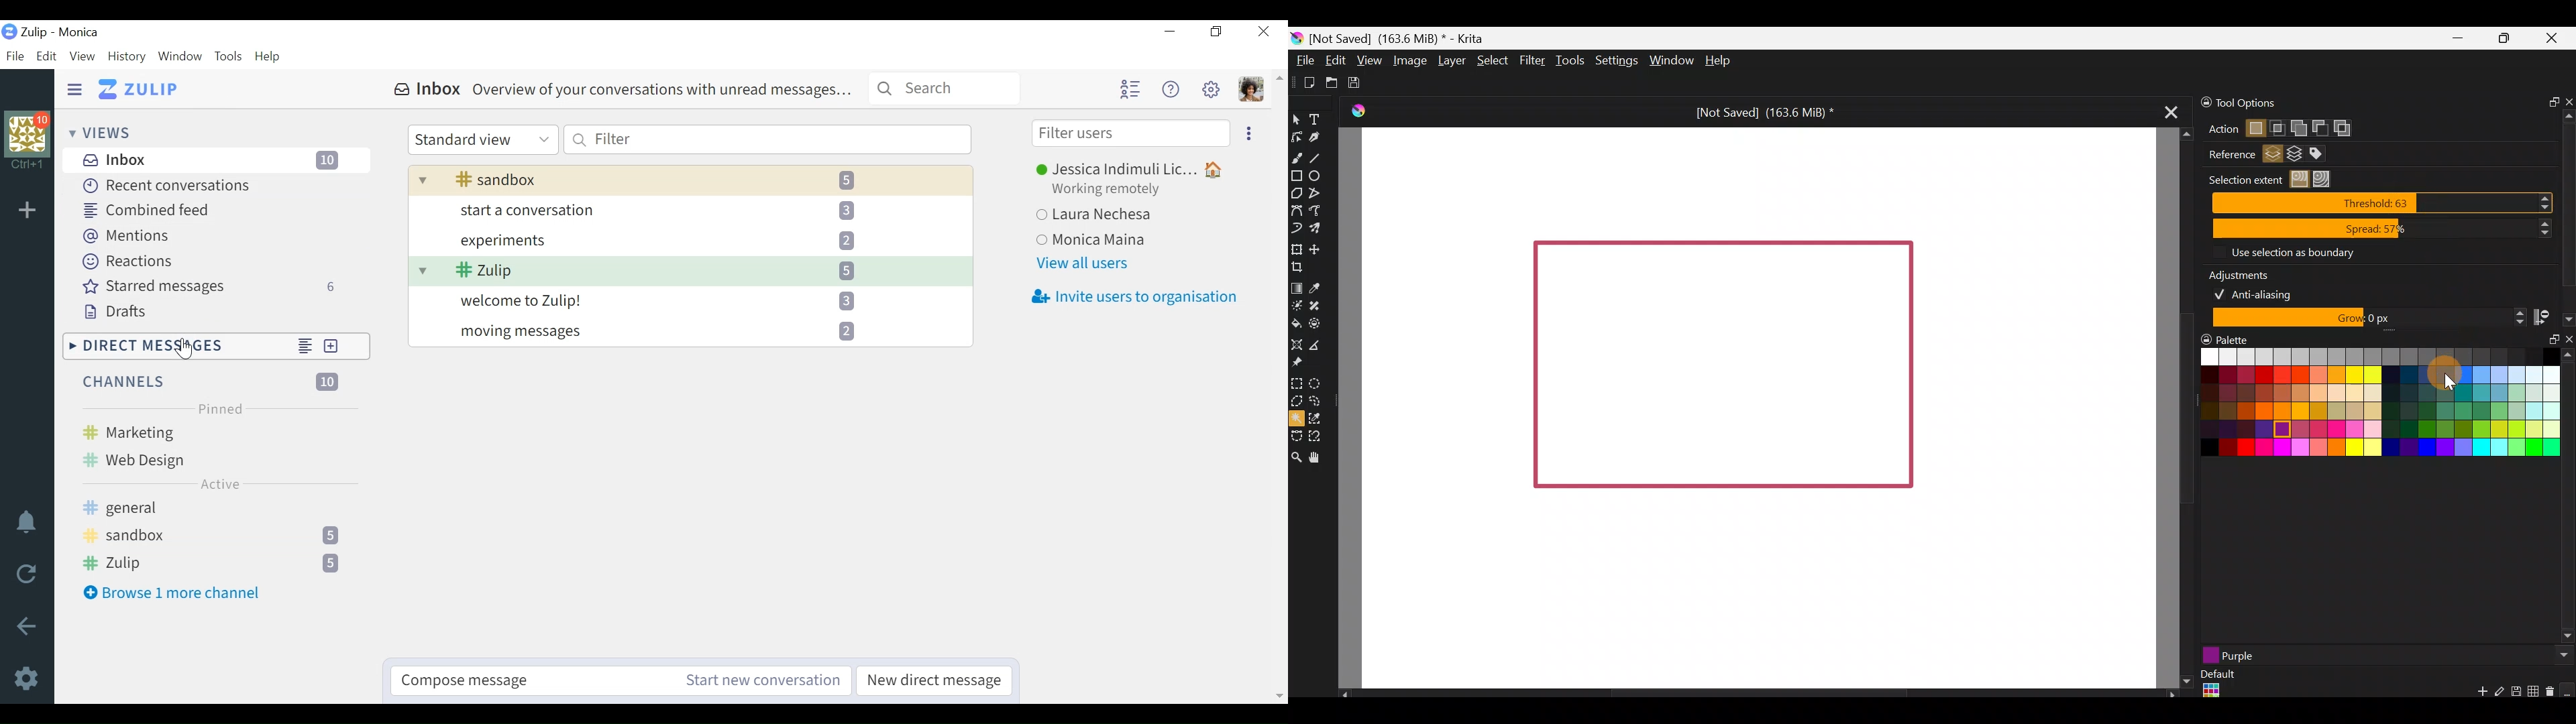  I want to click on Combined feed, so click(150, 210).